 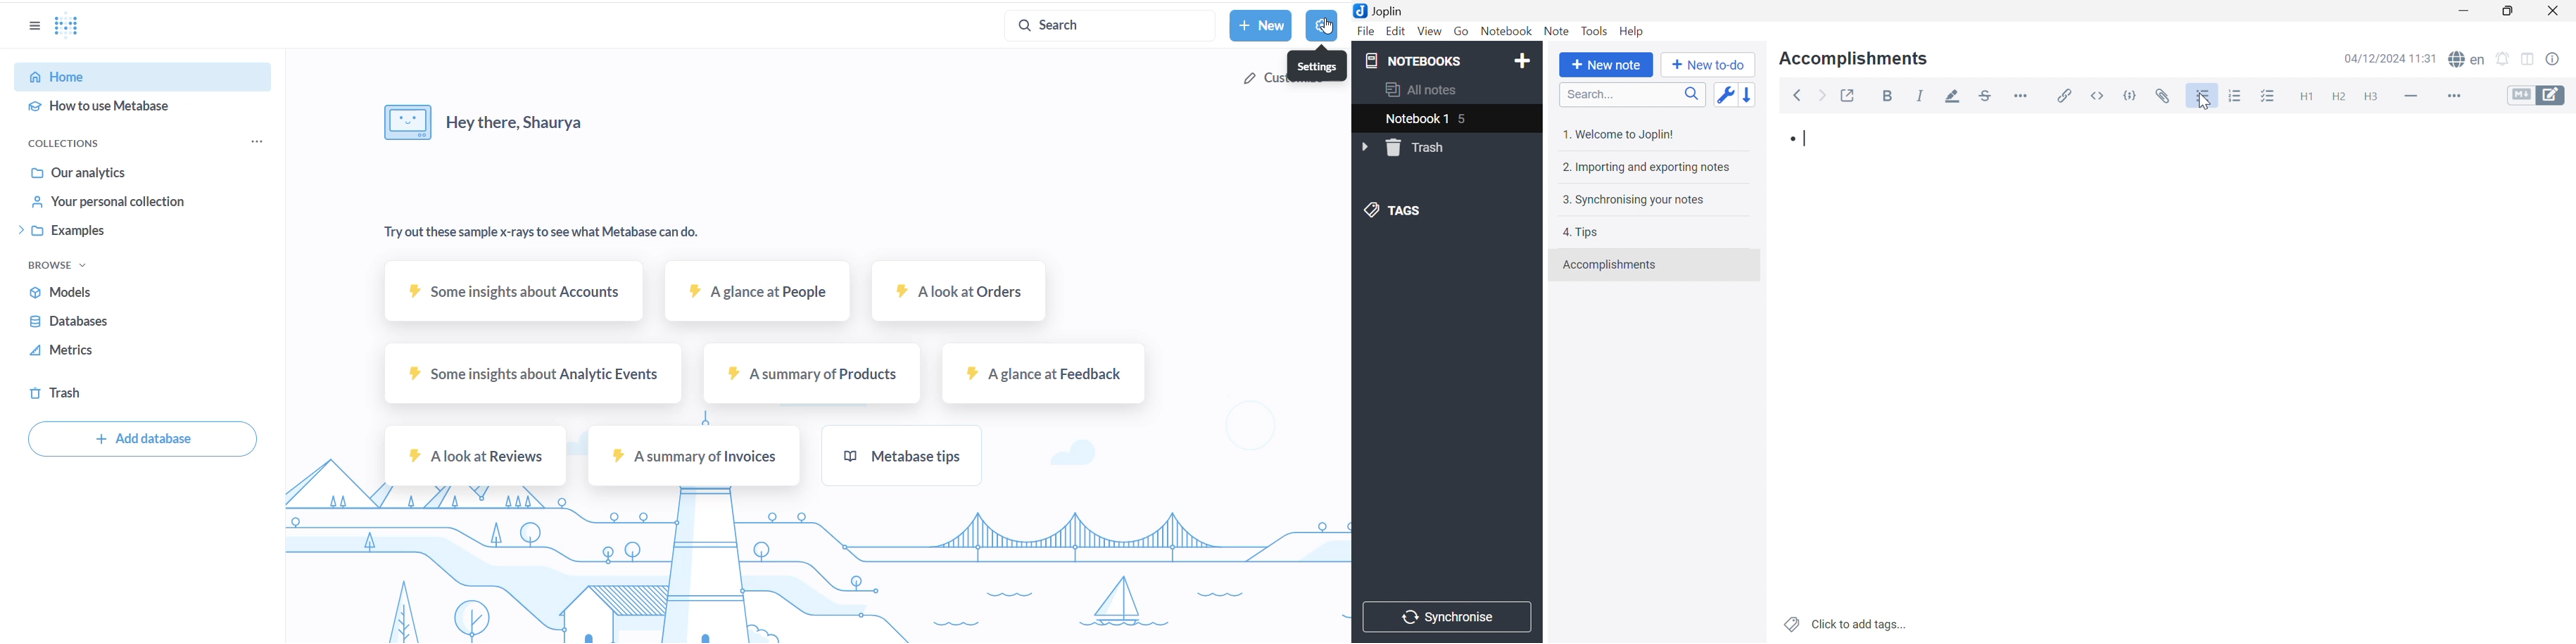 I want to click on Cursor, so click(x=2201, y=103).